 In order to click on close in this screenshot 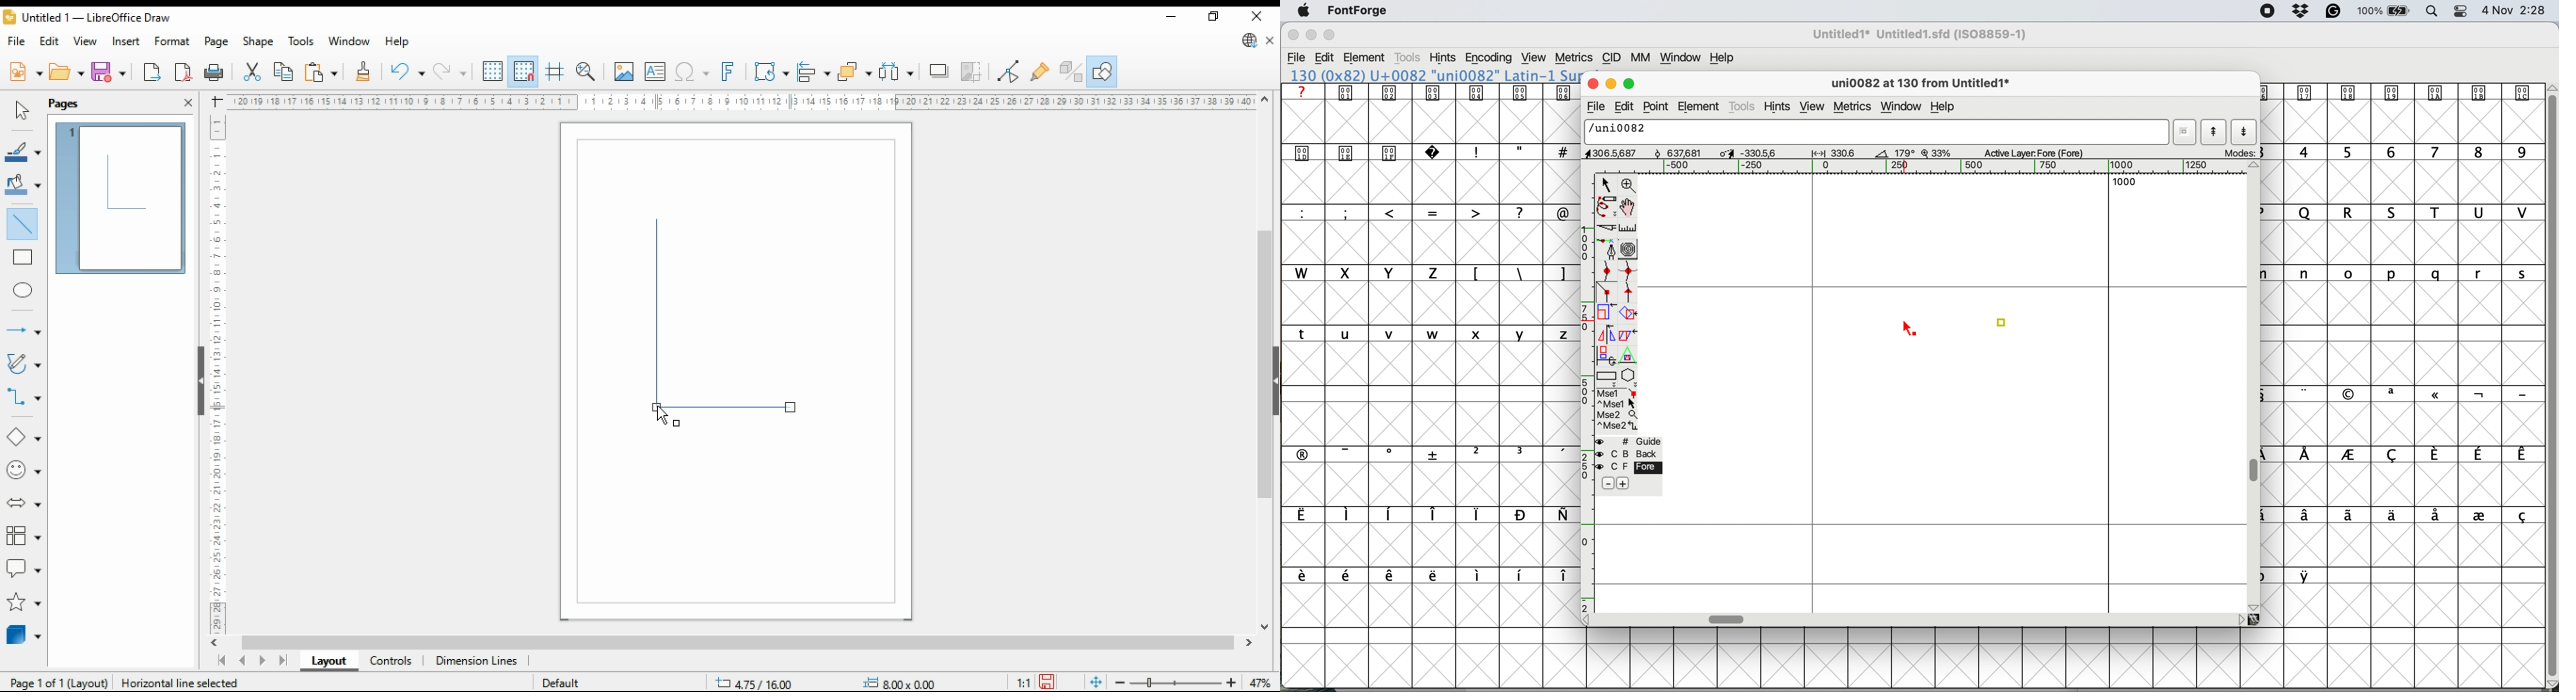, I will do `click(1591, 82)`.